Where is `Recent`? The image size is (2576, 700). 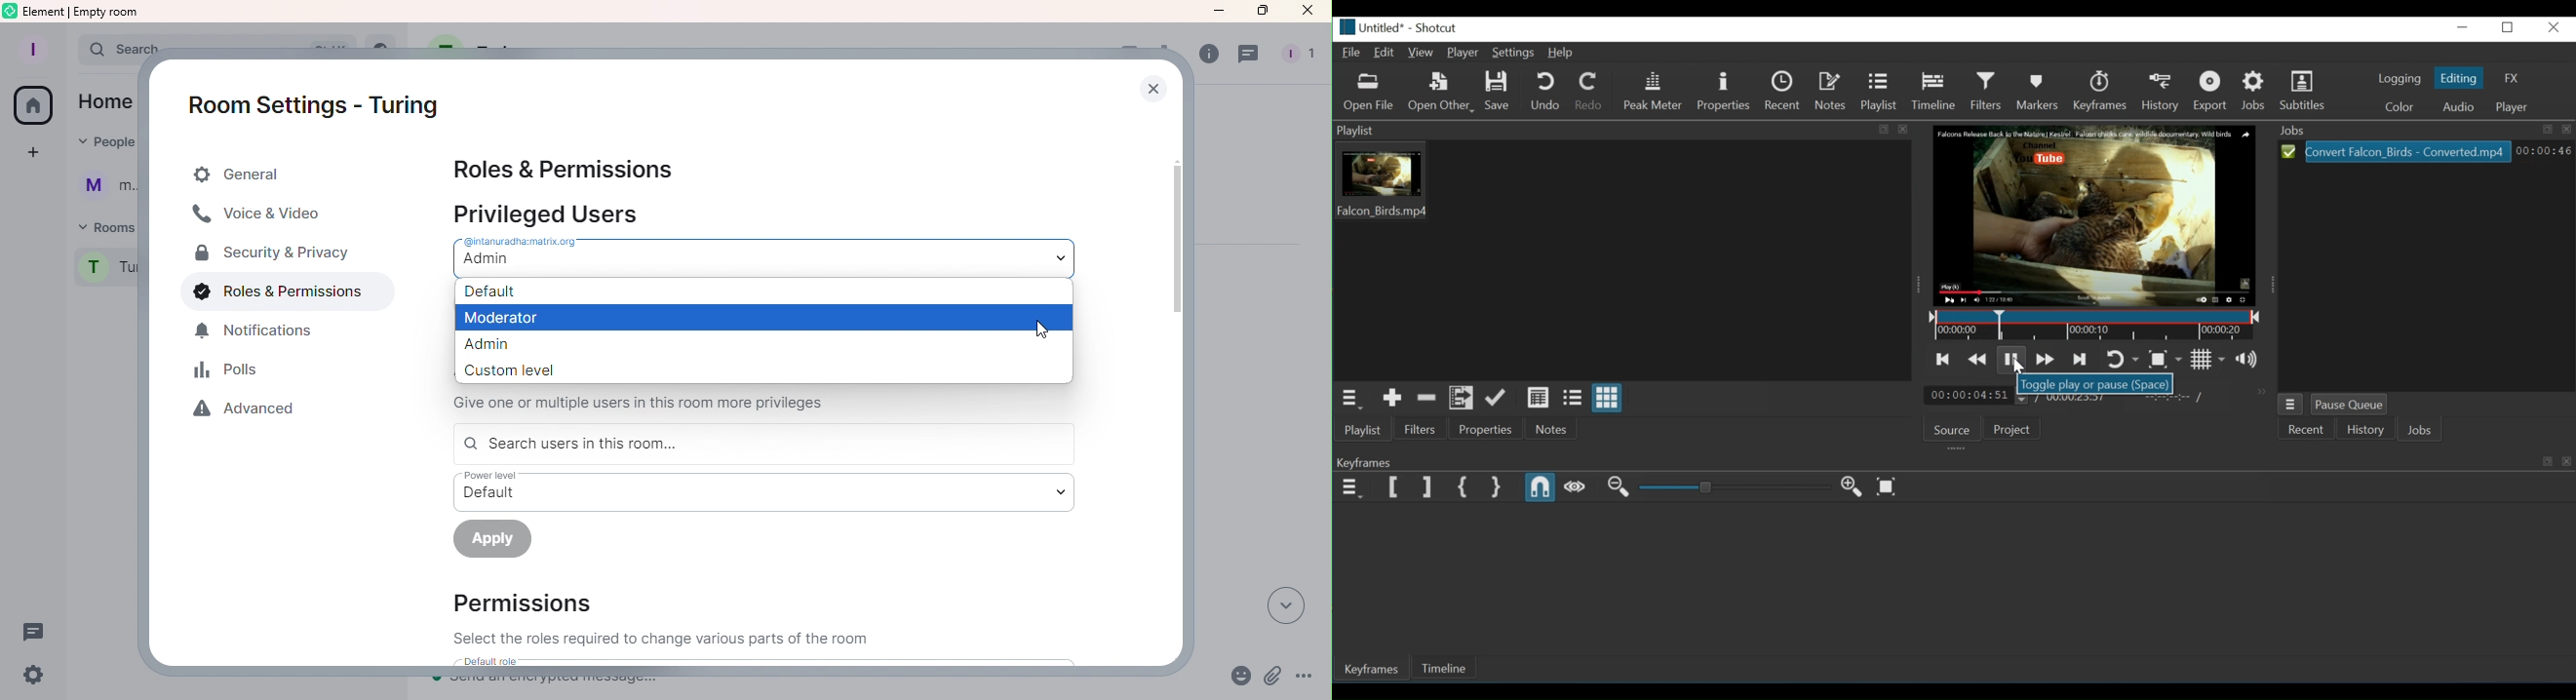
Recent is located at coordinates (2307, 429).